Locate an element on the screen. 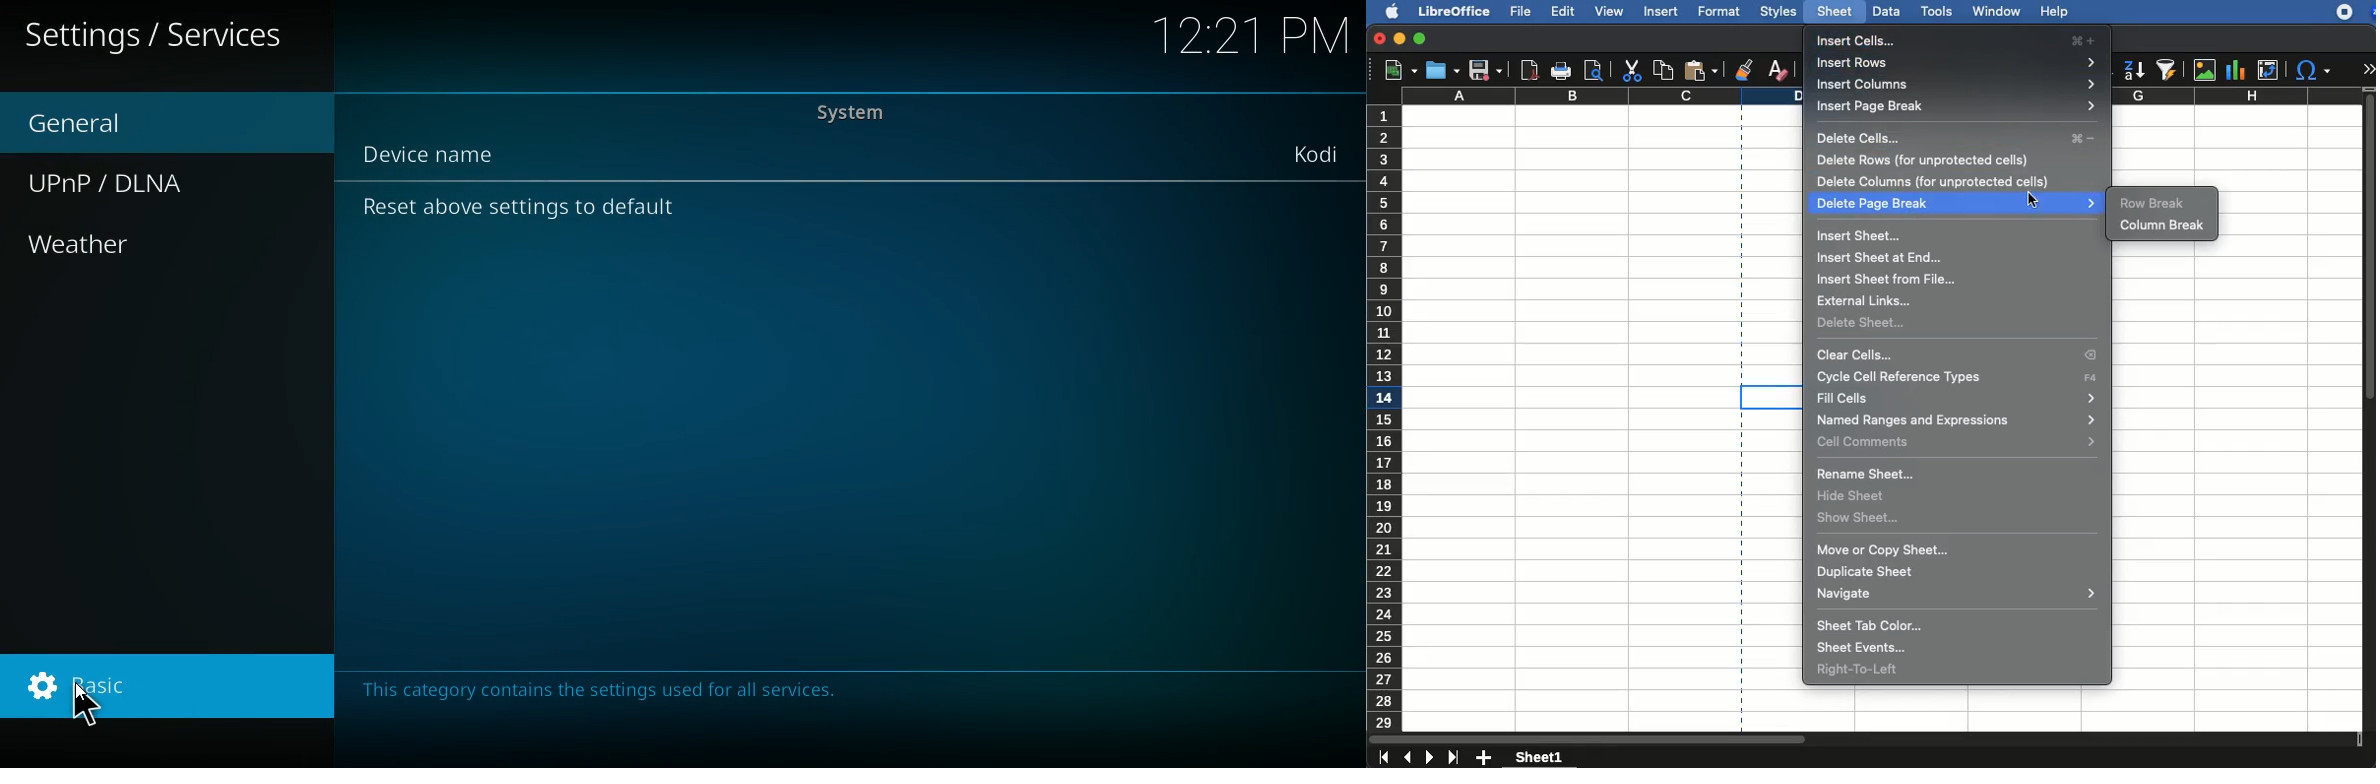 Image resolution: width=2380 pixels, height=784 pixels. page break is located at coordinates (1741, 240).